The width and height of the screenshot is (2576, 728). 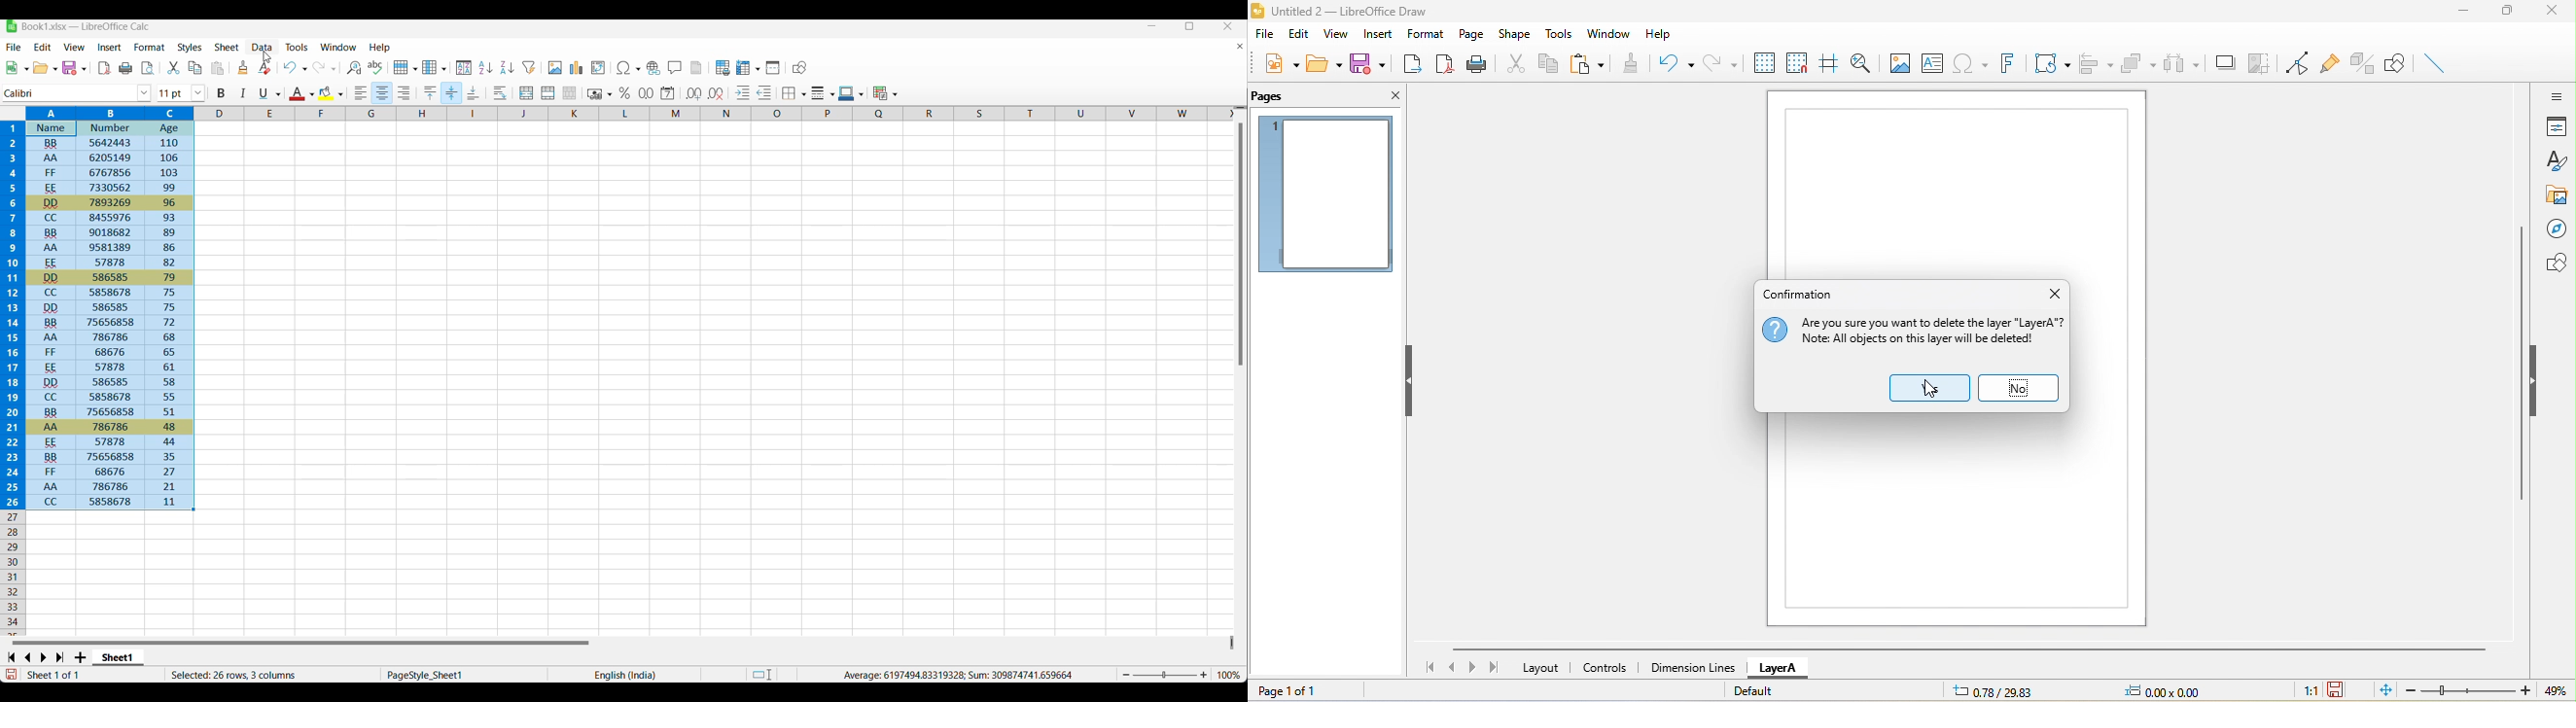 I want to click on text box, so click(x=1930, y=64).